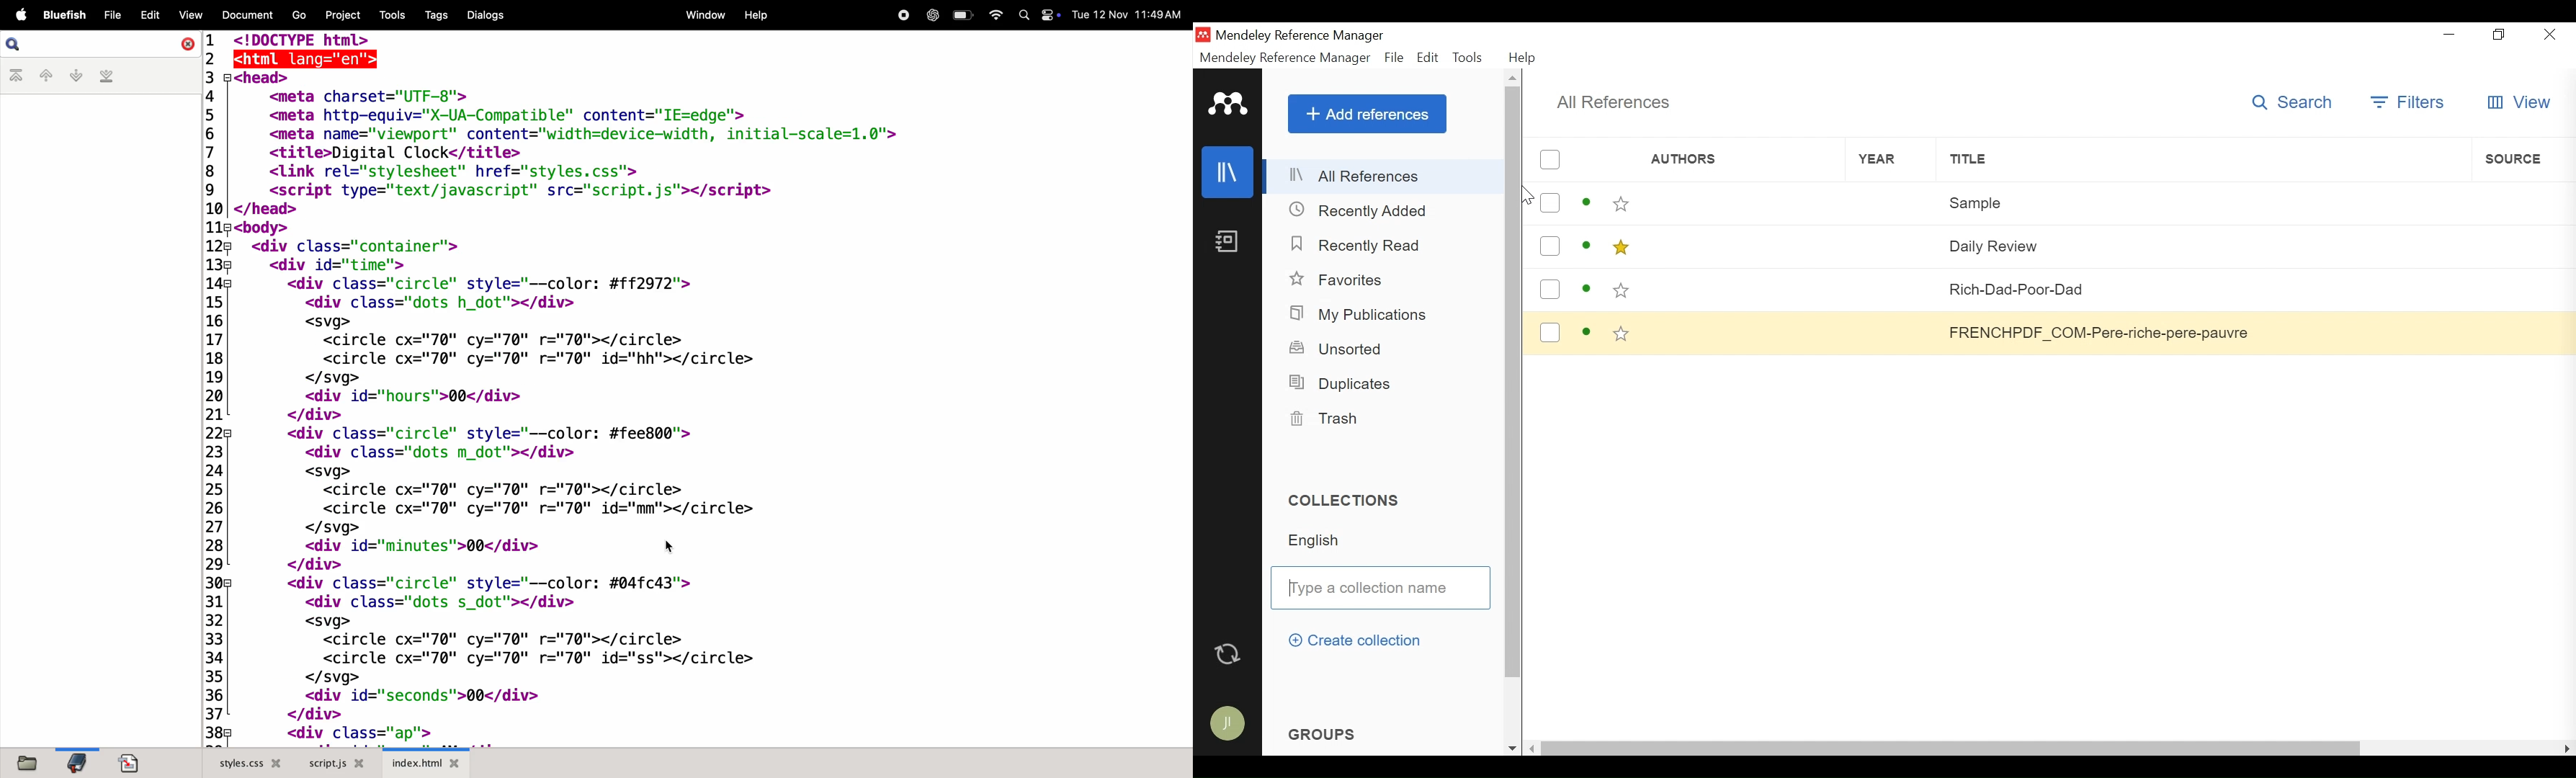 This screenshot has width=2576, height=784. Describe the element at coordinates (2547, 35) in the screenshot. I see `Close` at that location.